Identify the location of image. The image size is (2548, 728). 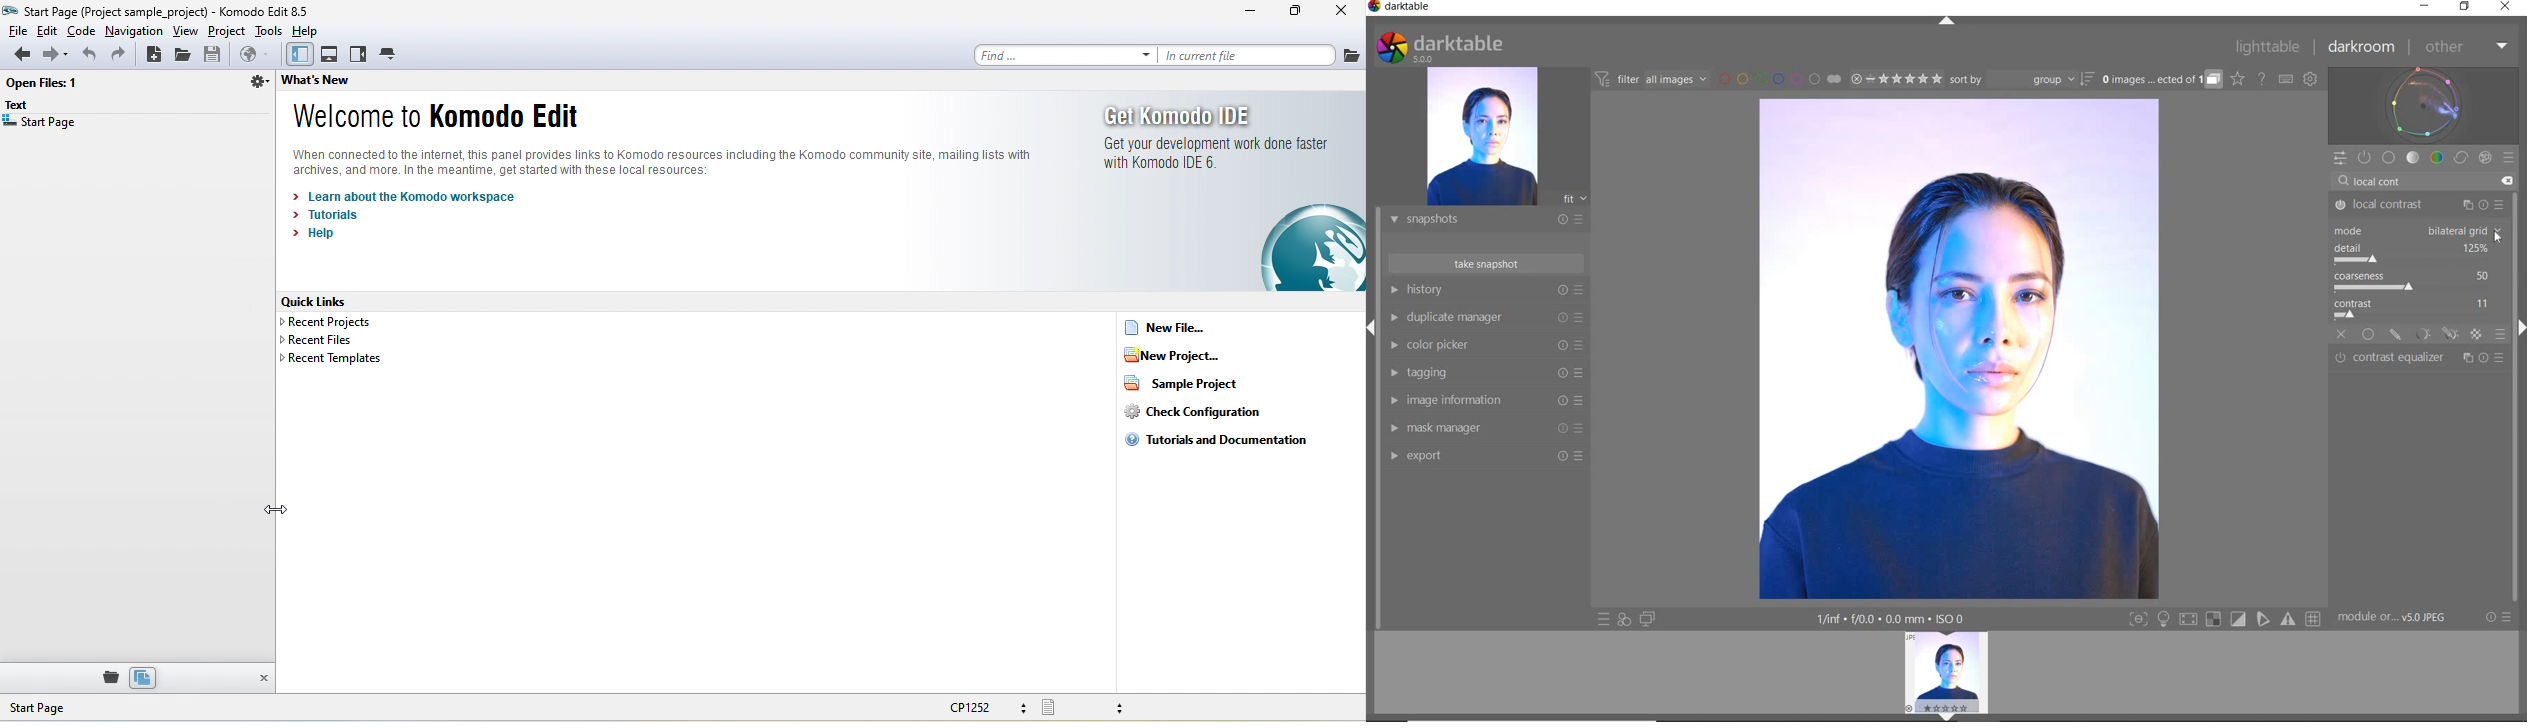
(1309, 250).